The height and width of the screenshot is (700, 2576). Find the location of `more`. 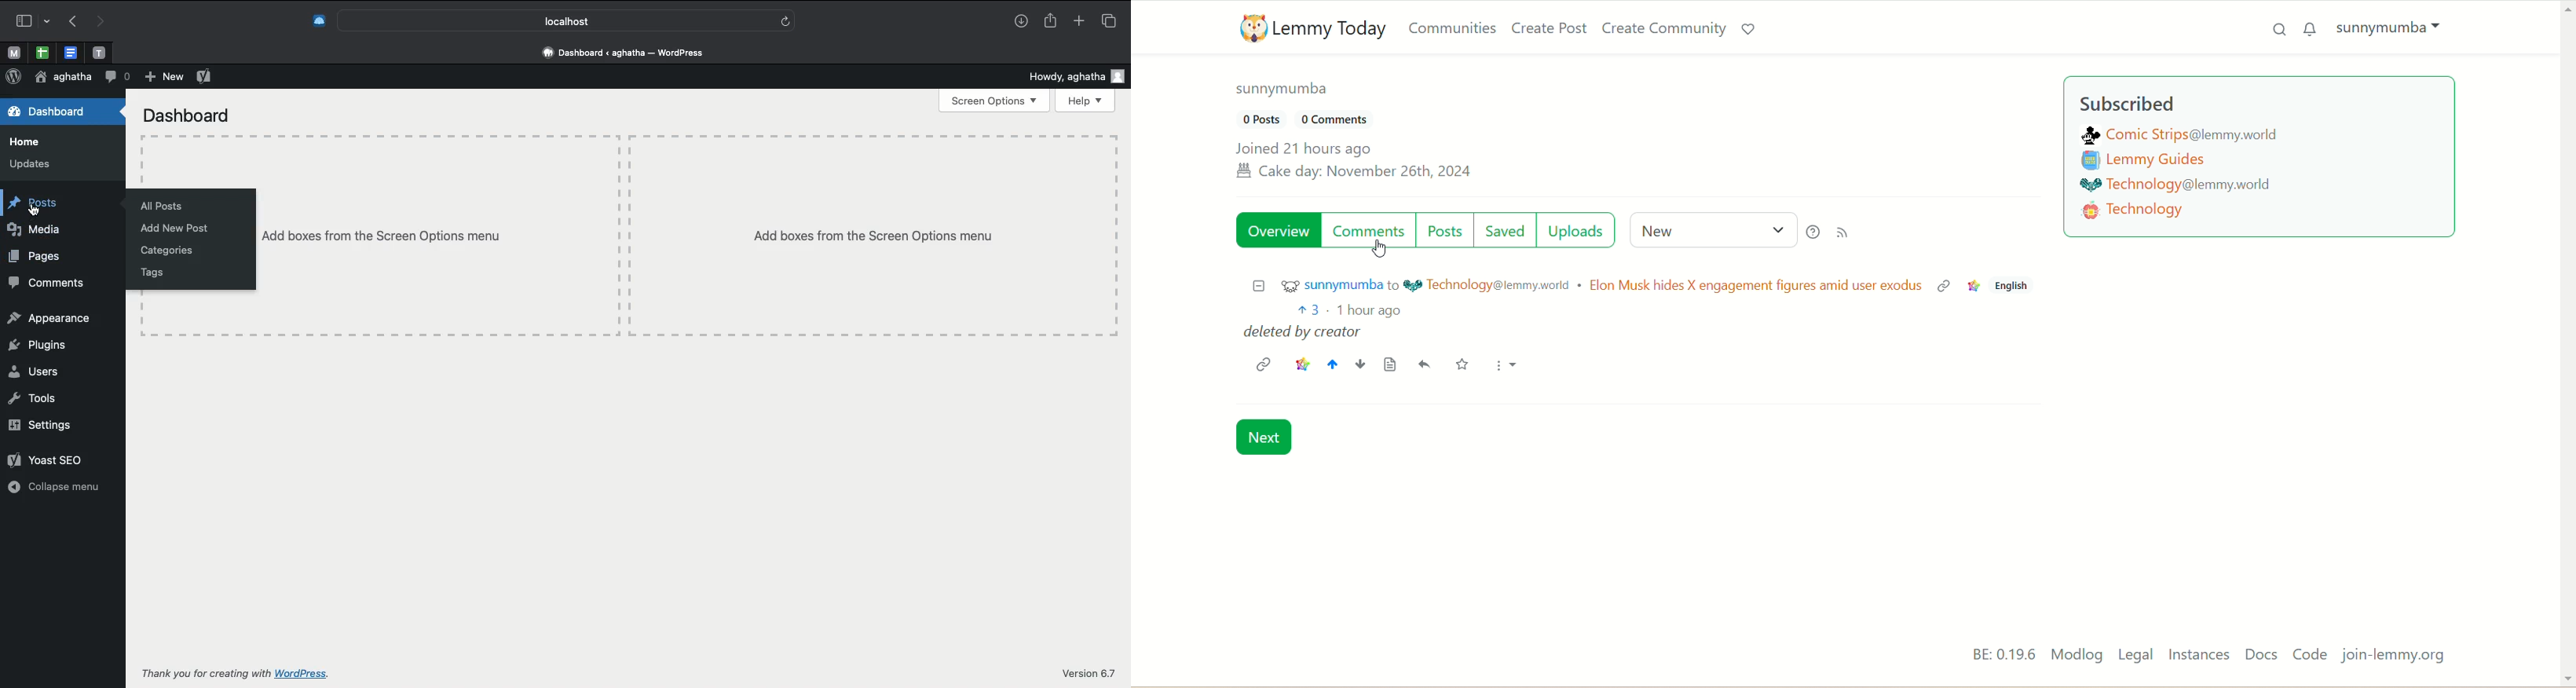

more is located at coordinates (1505, 368).